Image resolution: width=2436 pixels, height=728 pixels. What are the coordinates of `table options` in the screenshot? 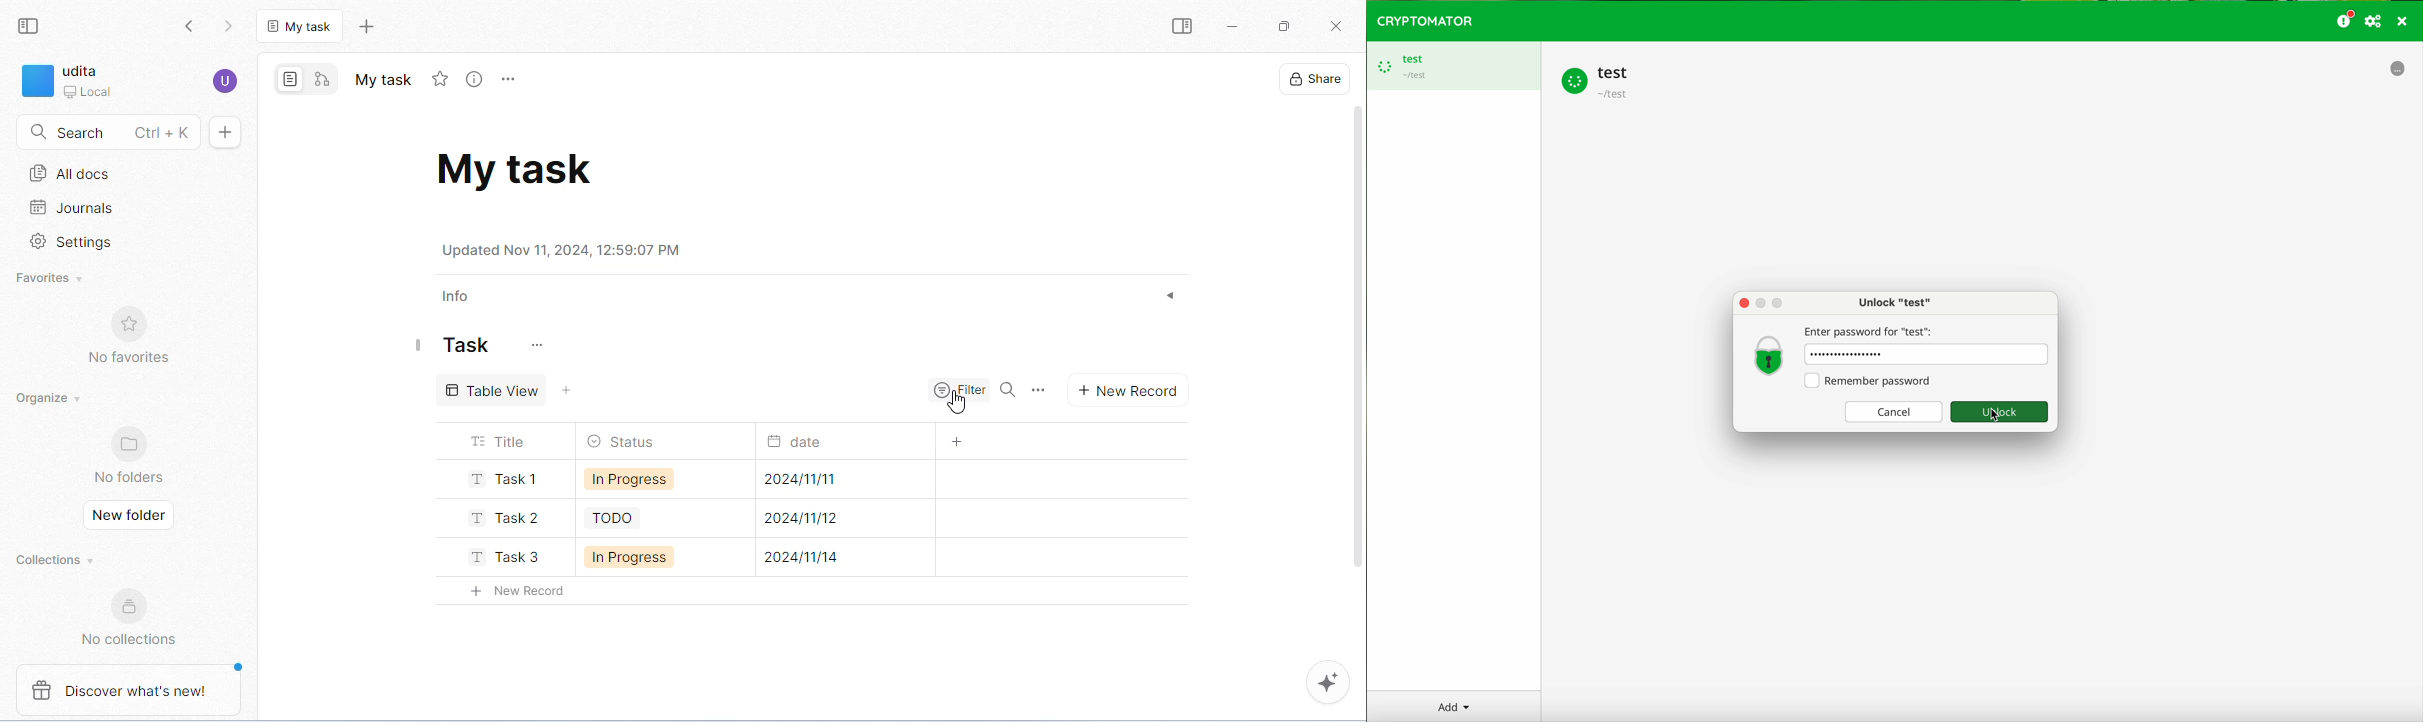 It's located at (1042, 390).